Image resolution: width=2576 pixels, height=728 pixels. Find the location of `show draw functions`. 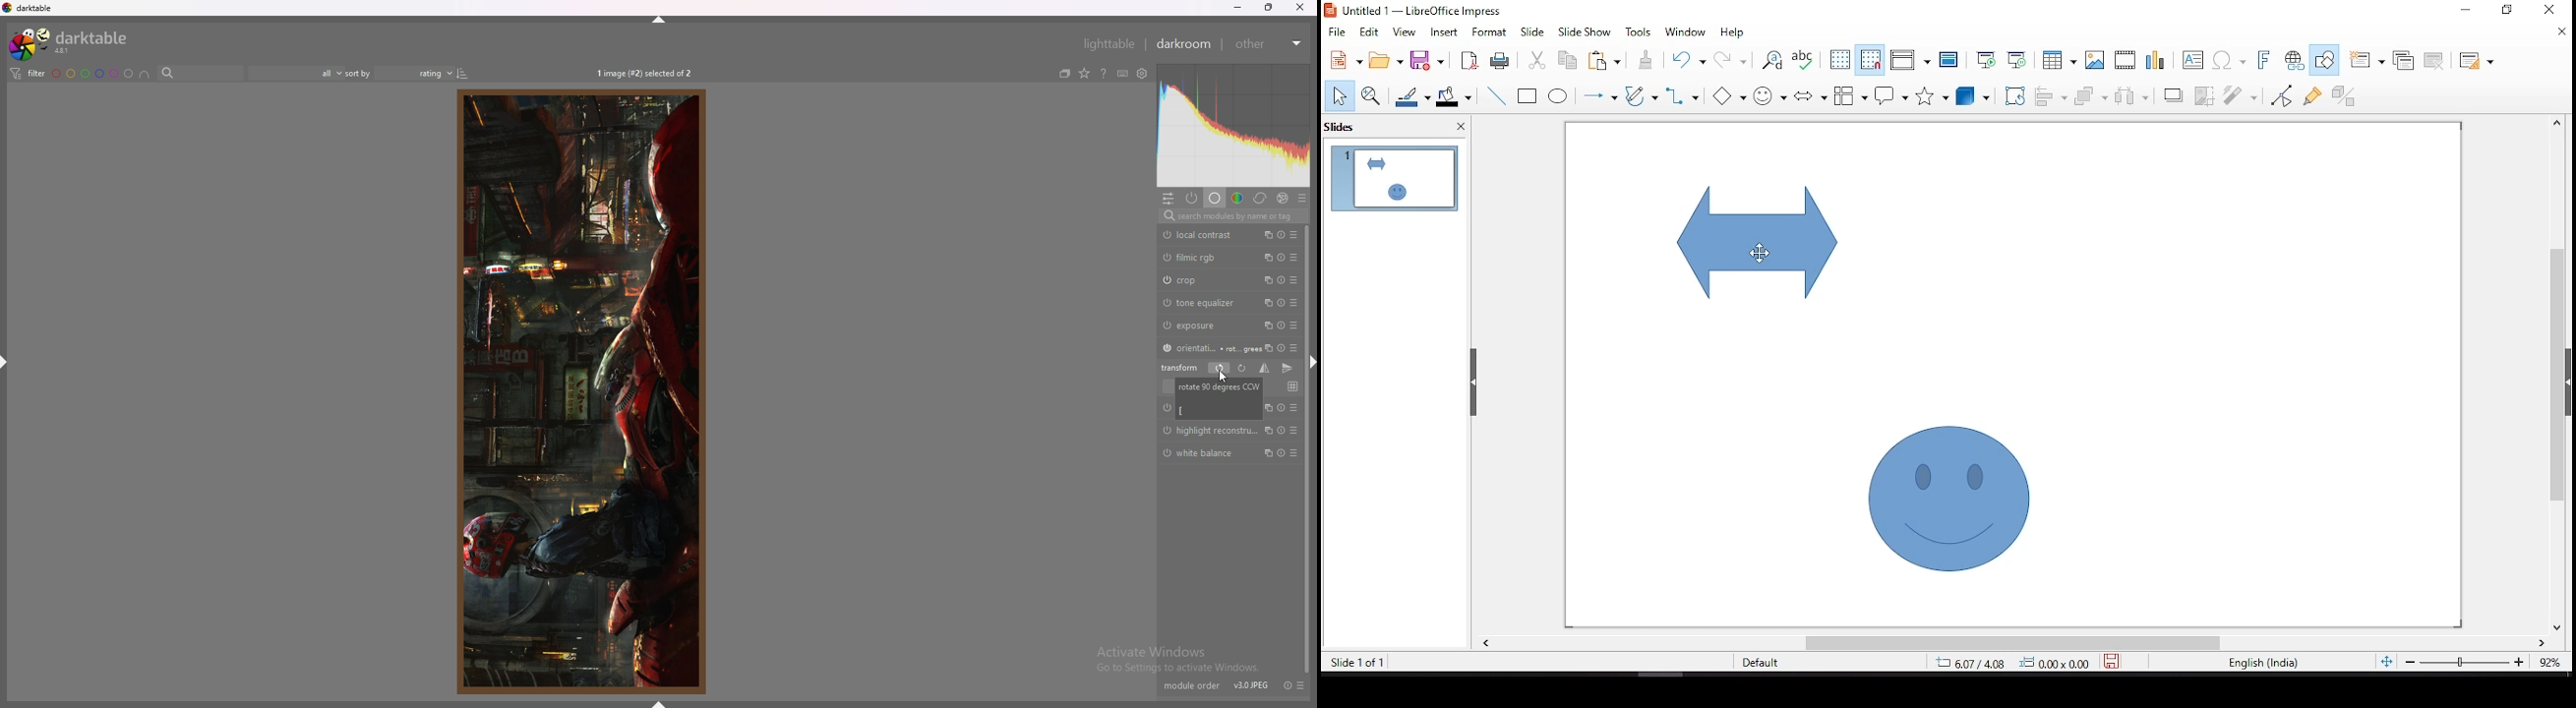

show draw functions is located at coordinates (2325, 58).